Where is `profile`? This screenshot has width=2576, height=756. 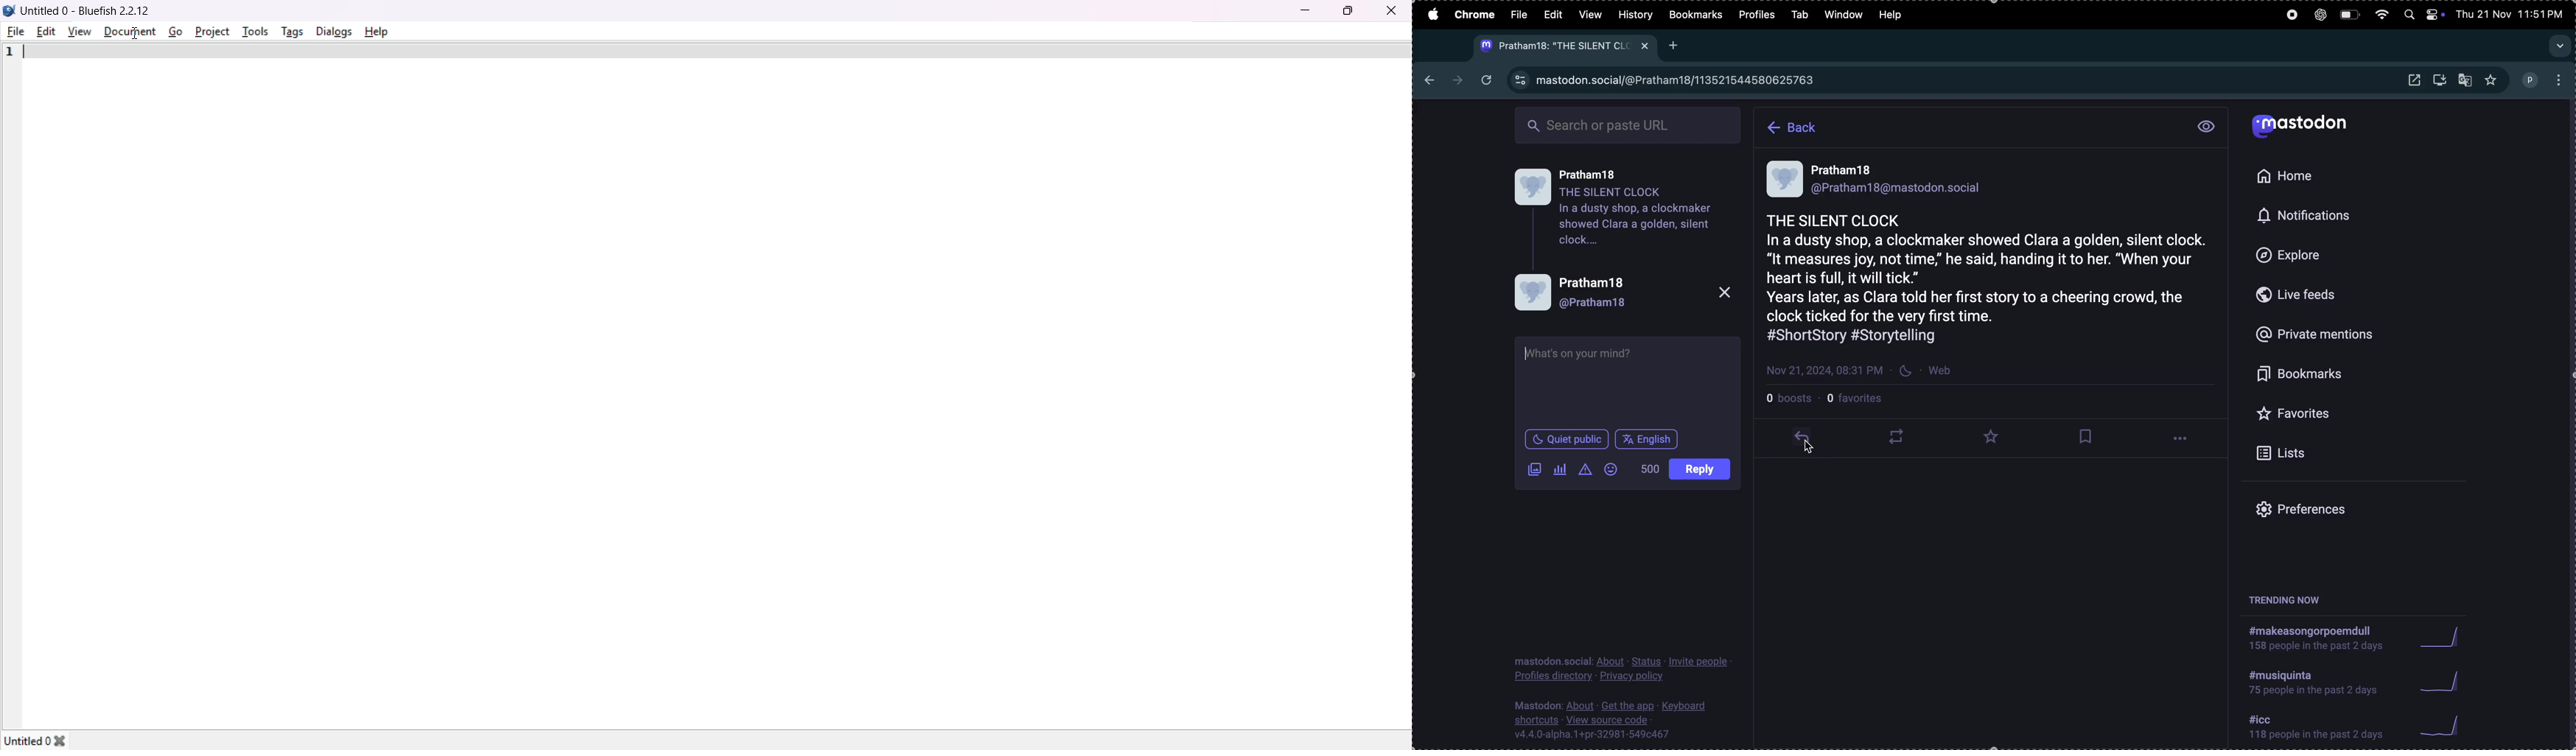
profile is located at coordinates (1624, 295).